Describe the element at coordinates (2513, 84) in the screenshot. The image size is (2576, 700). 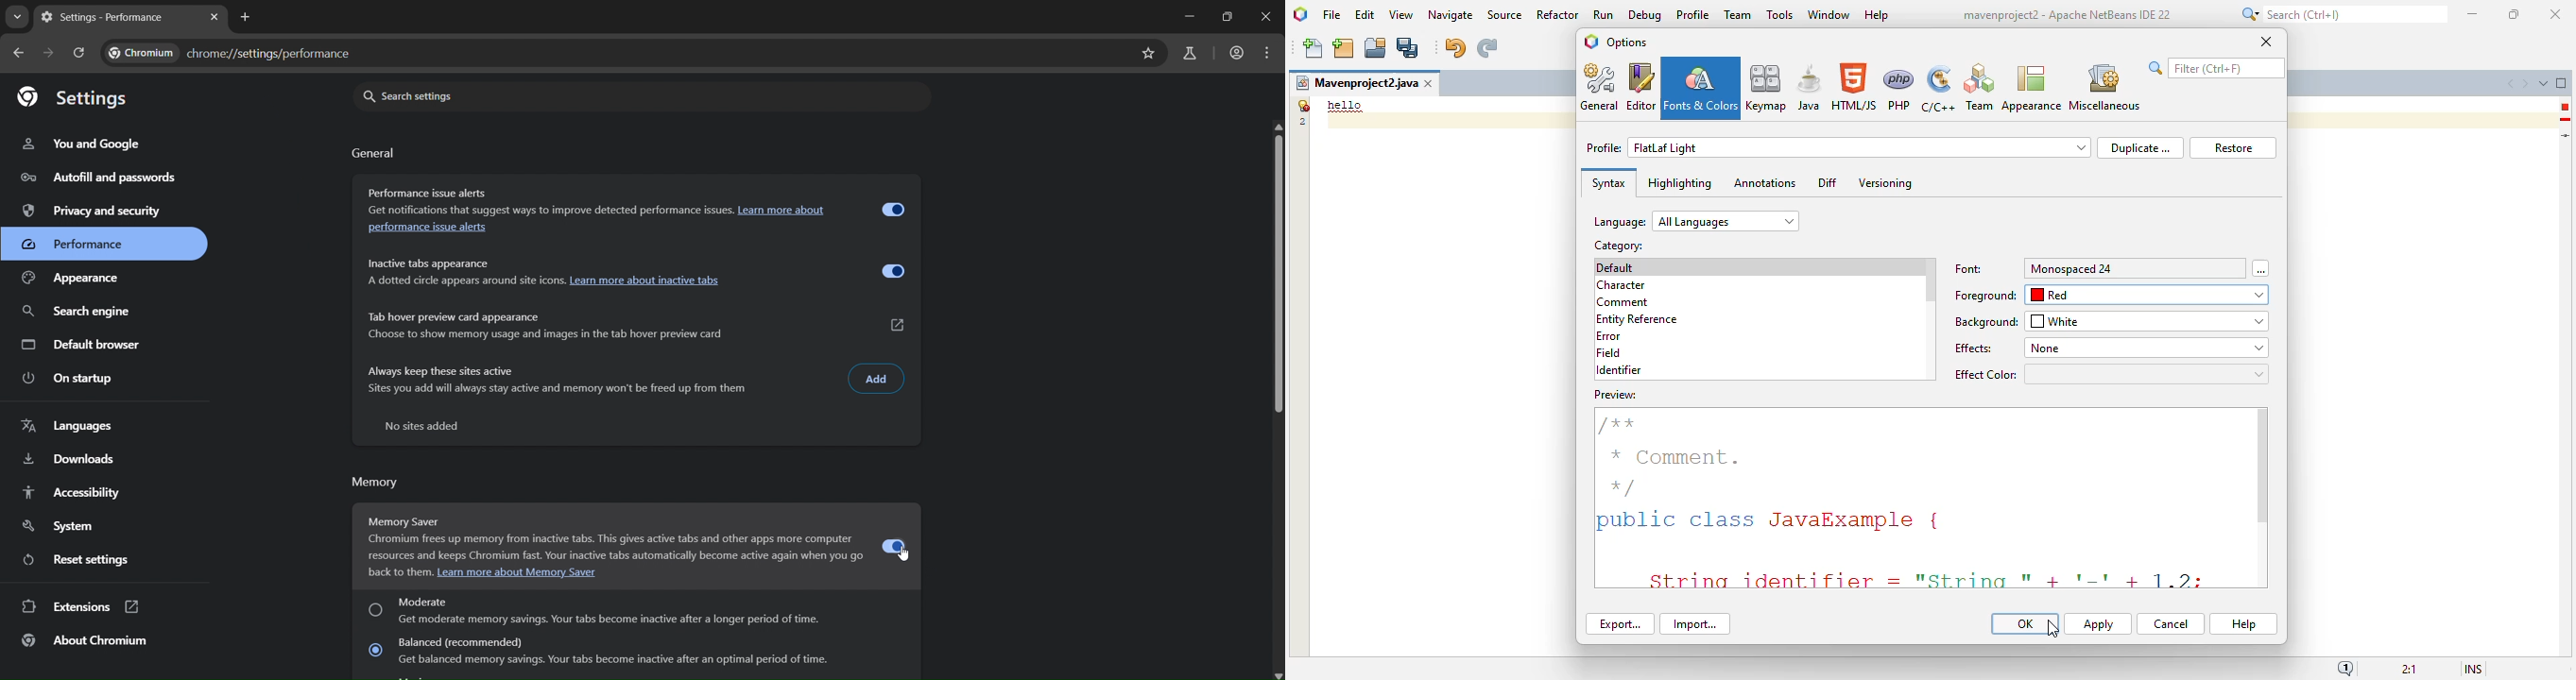
I see `scroll documents left` at that location.